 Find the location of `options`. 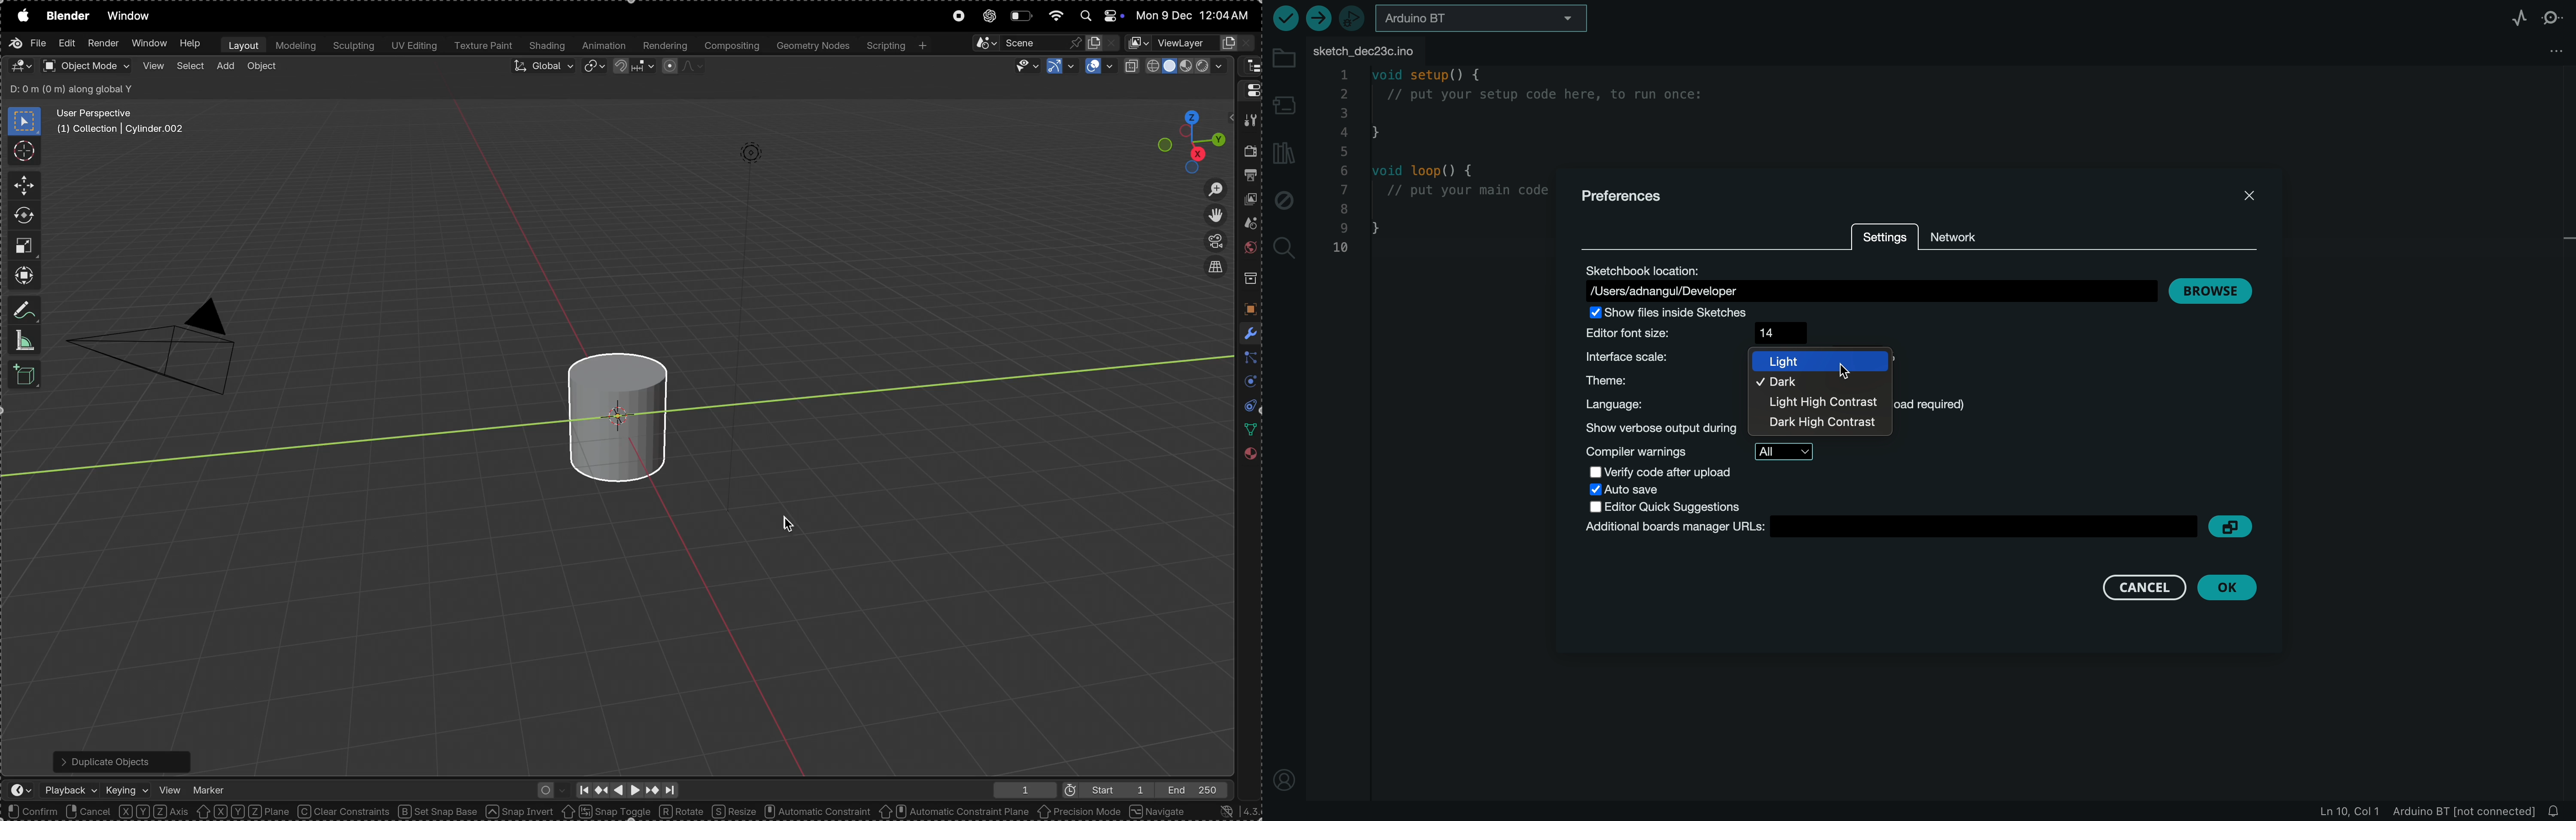

options is located at coordinates (1198, 90).